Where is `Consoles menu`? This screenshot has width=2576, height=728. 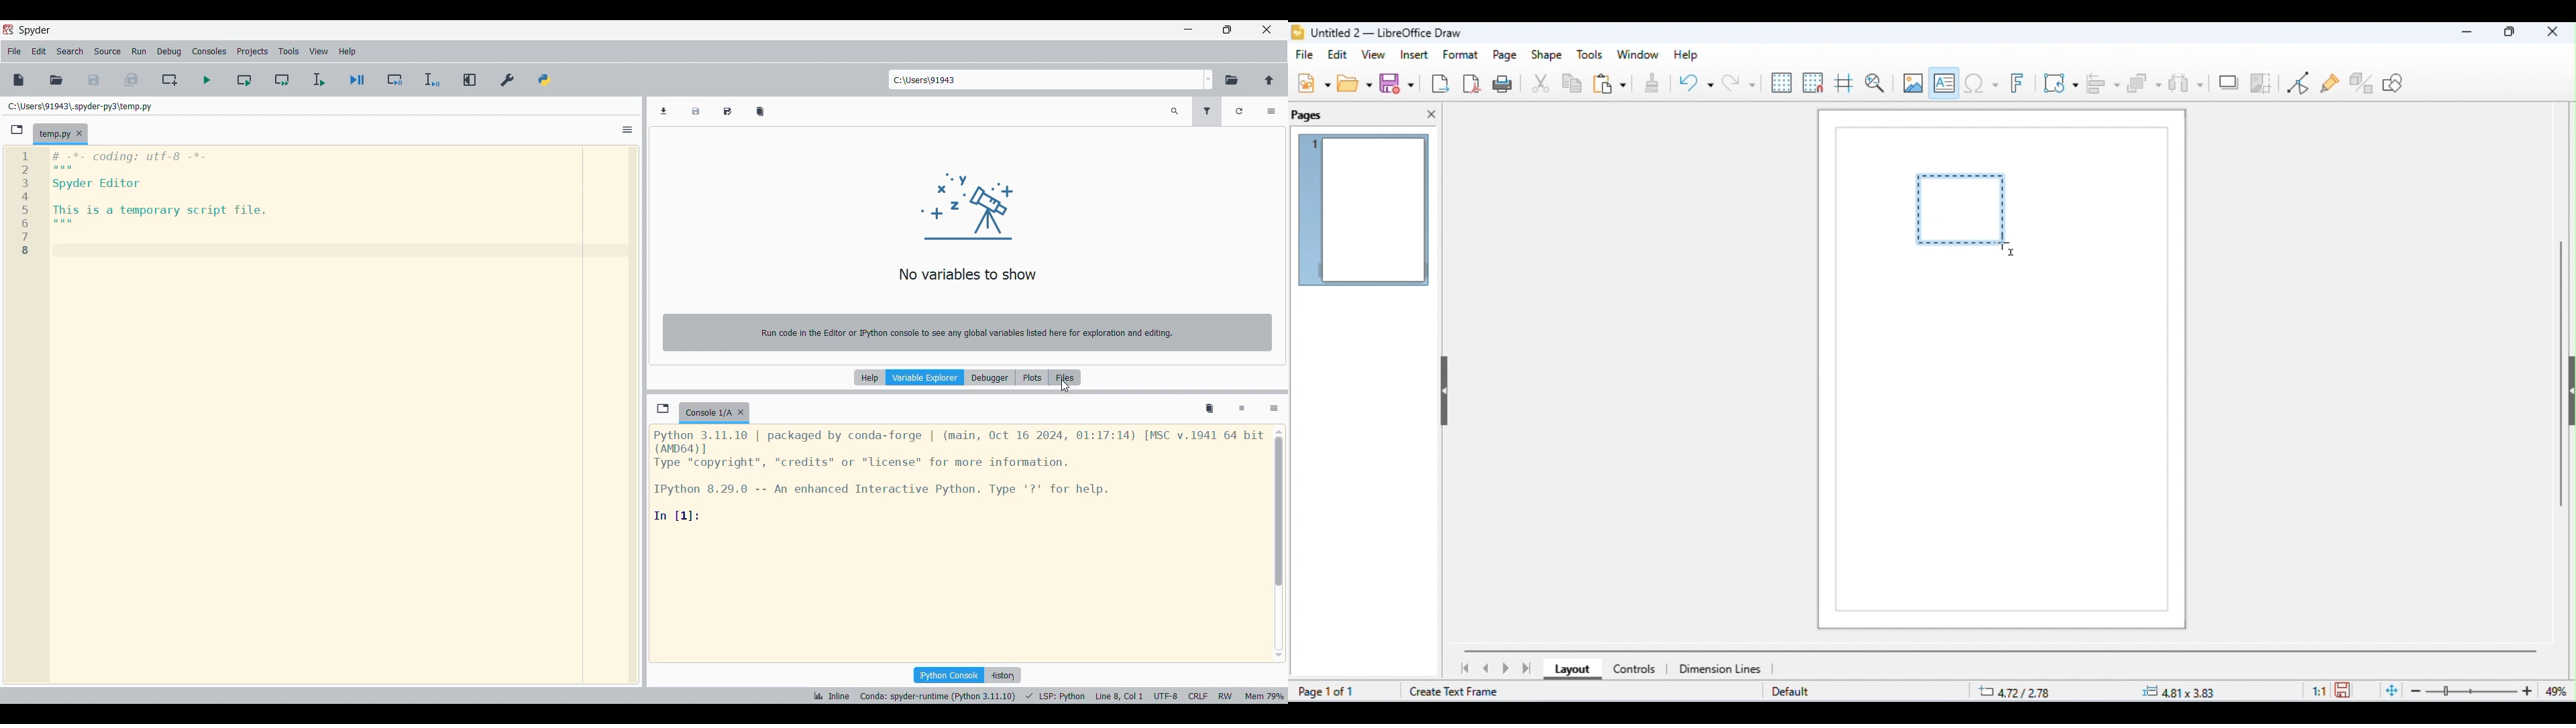 Consoles menu is located at coordinates (209, 52).